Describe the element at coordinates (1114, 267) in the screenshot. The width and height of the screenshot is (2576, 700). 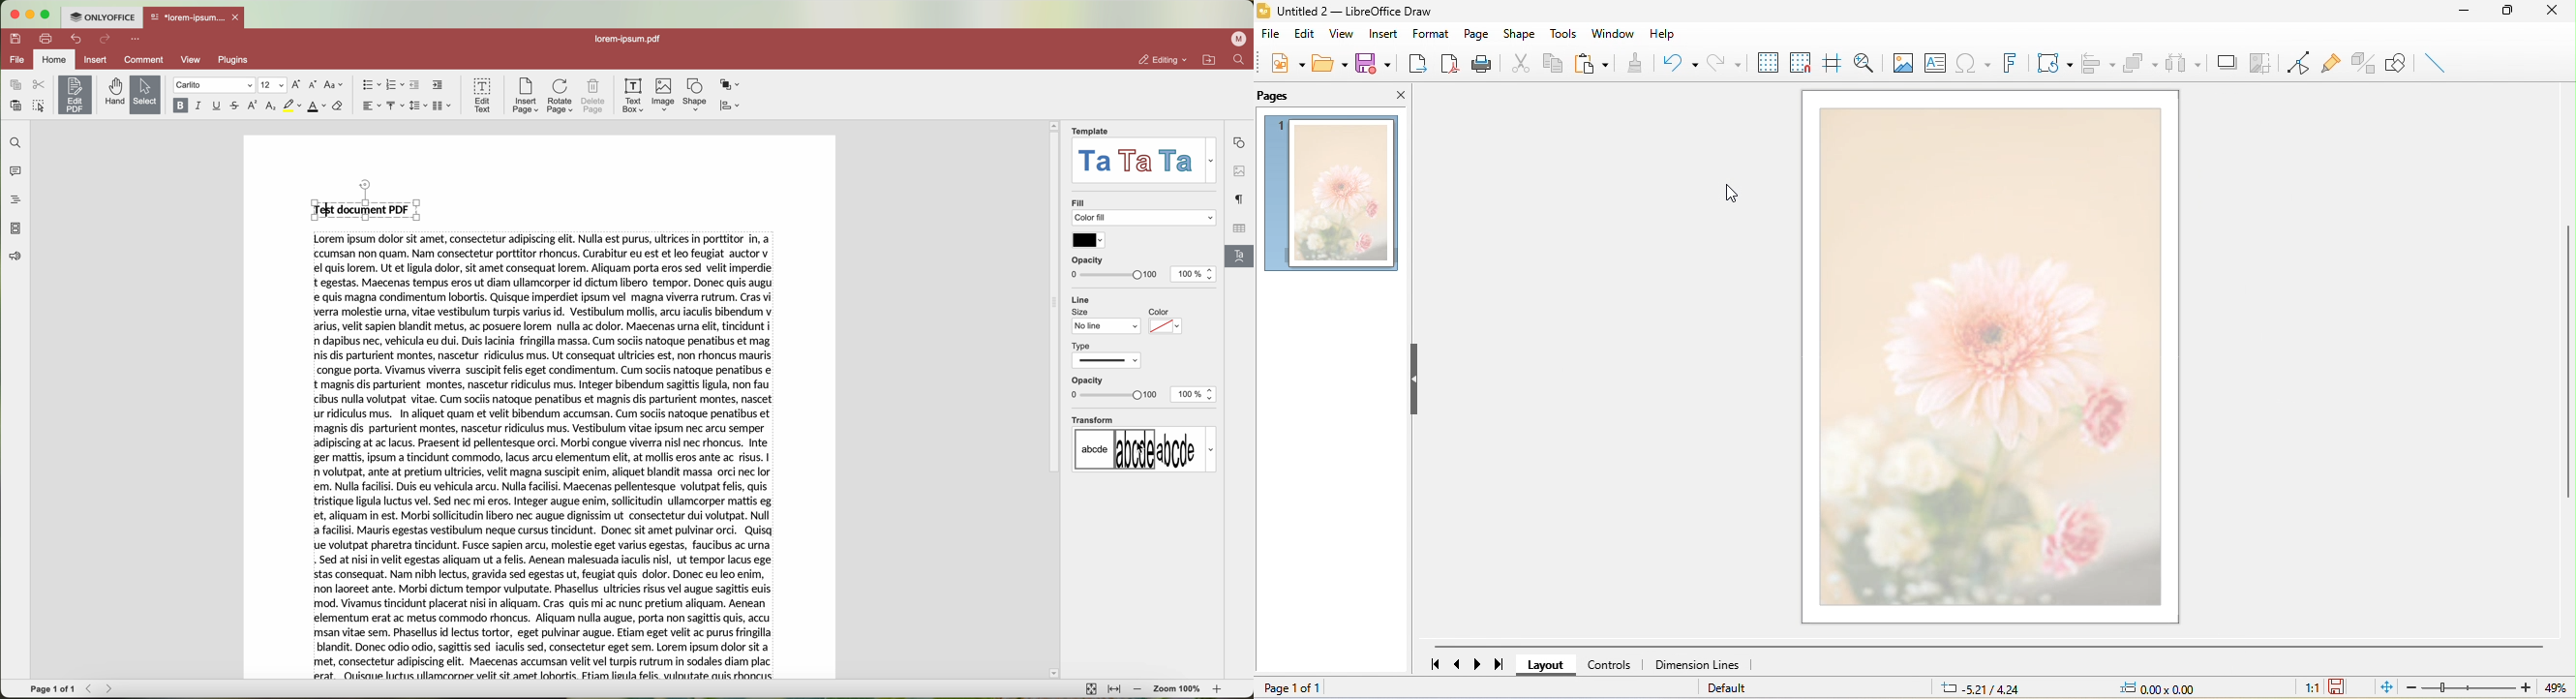
I see `opacity` at that location.